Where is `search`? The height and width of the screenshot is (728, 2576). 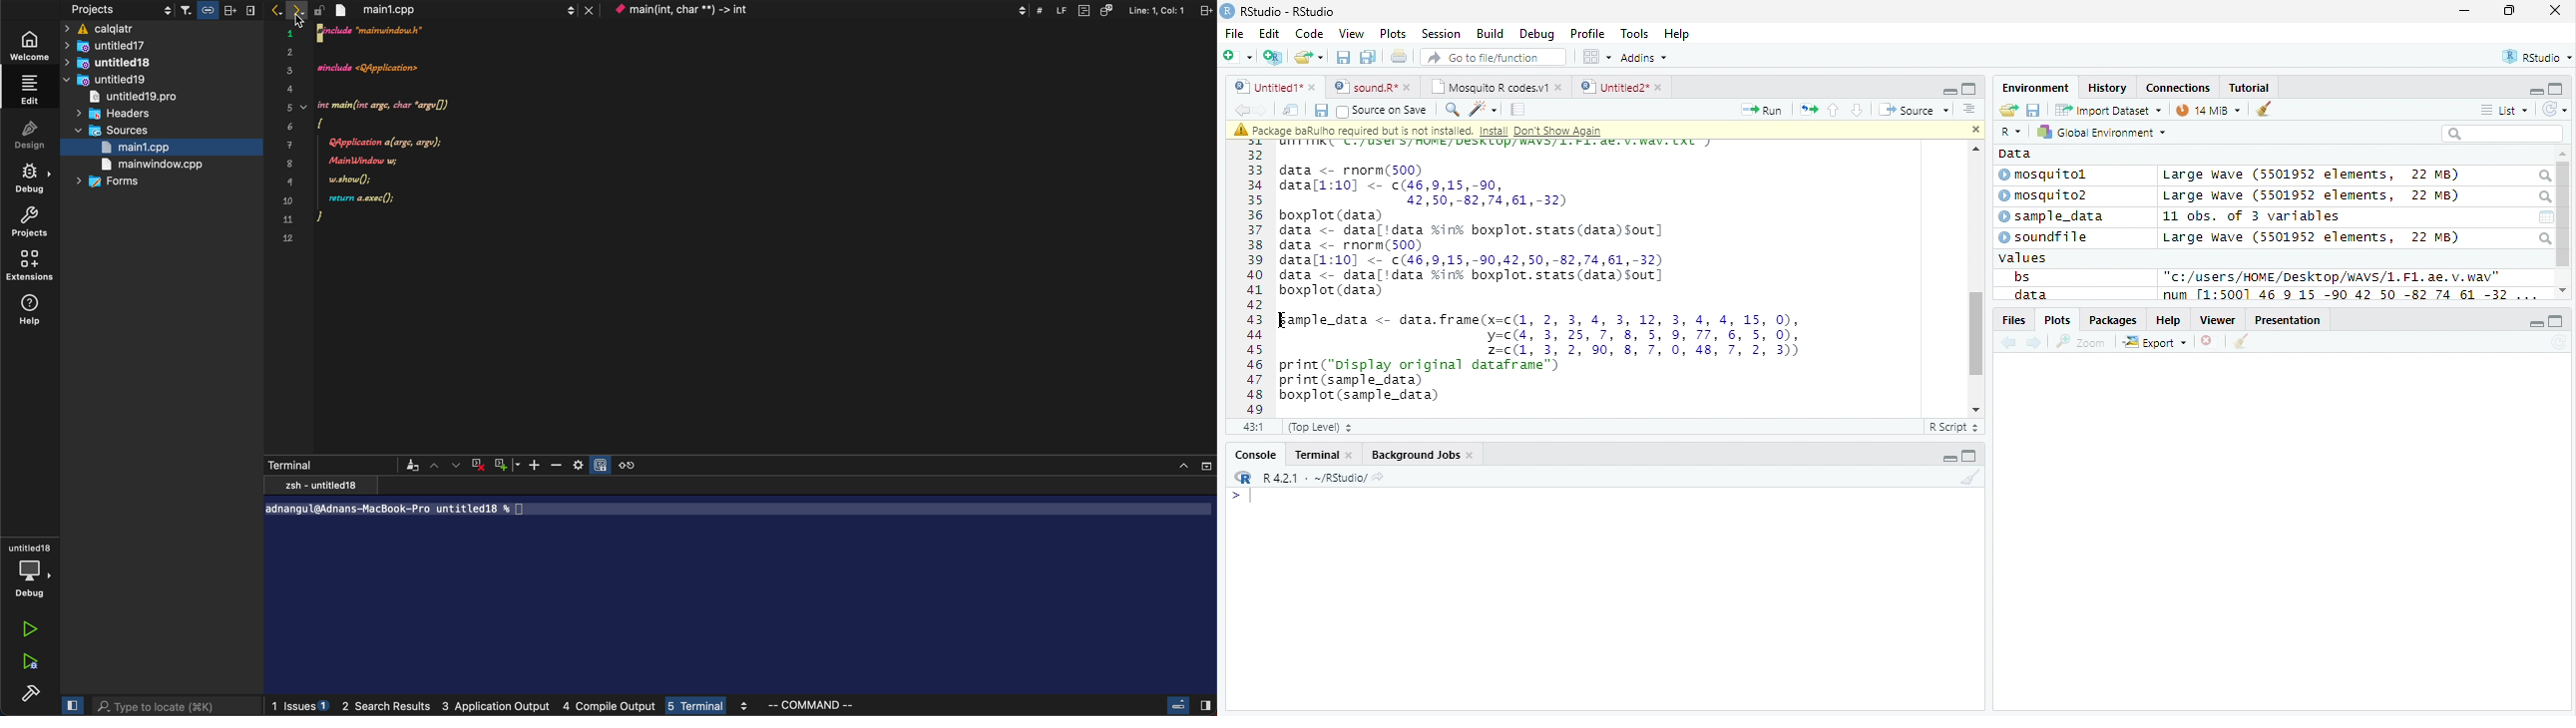
search is located at coordinates (2543, 197).